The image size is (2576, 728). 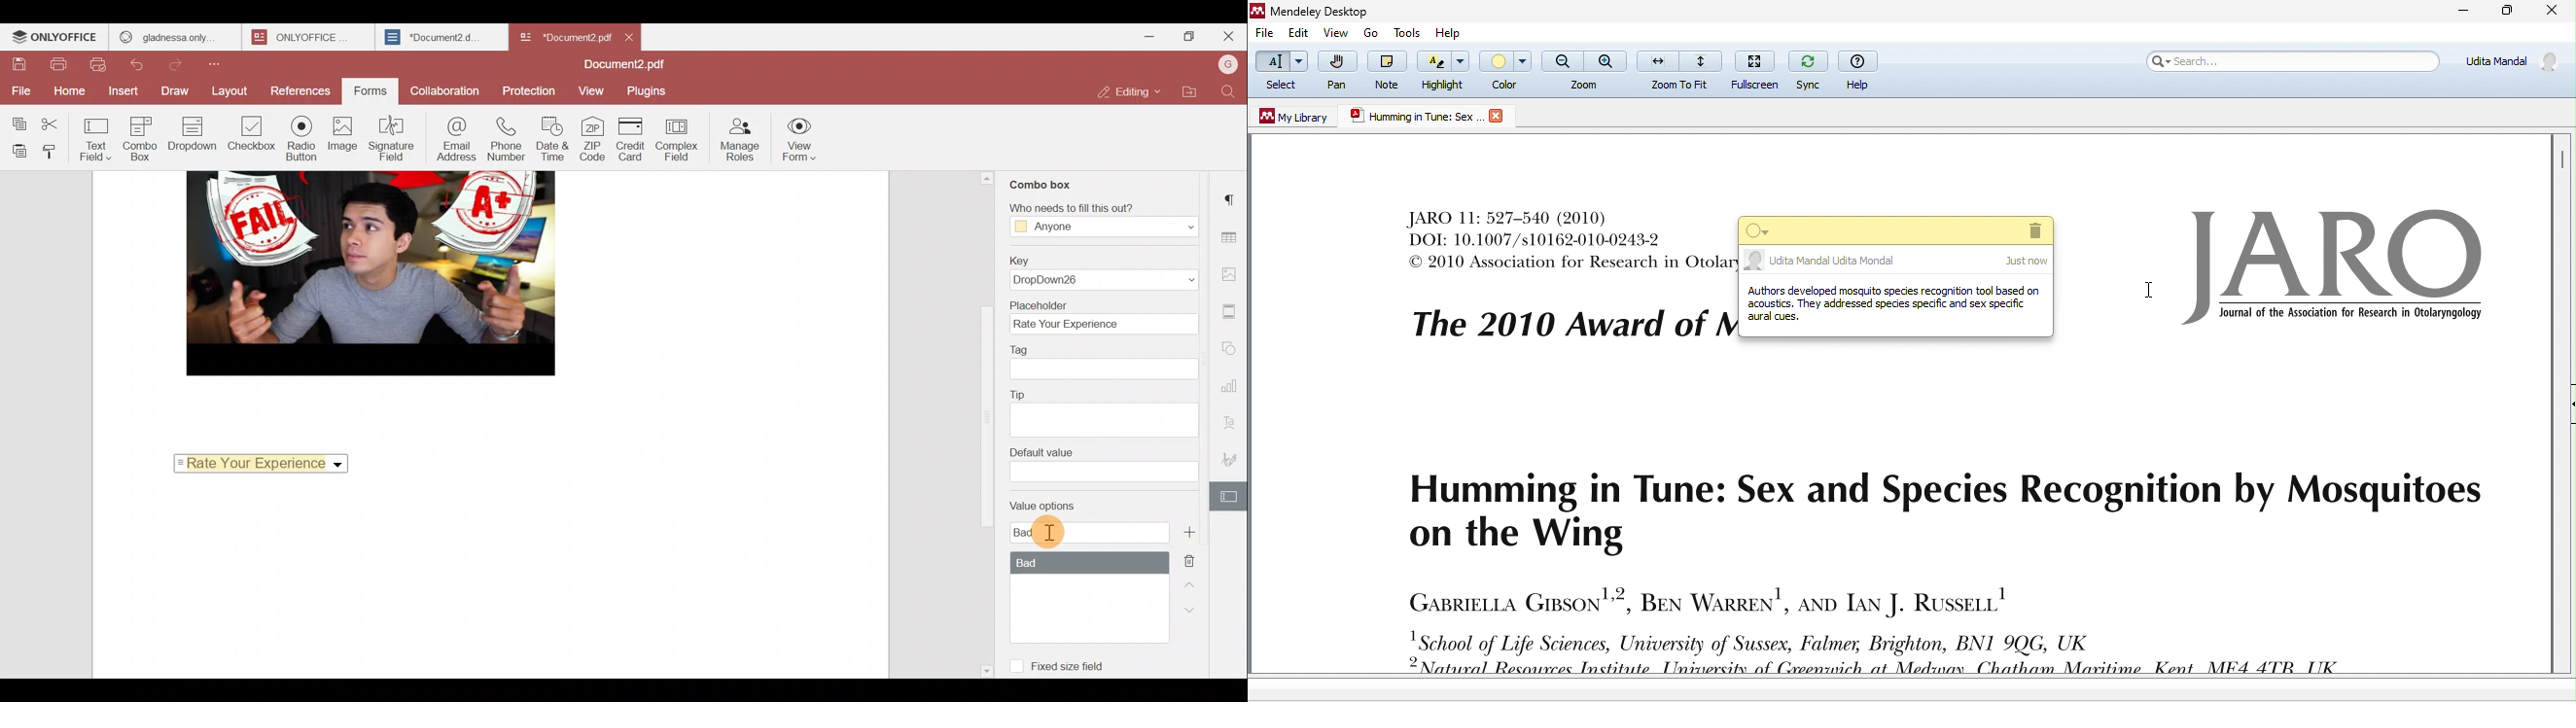 What do you see at coordinates (1760, 230) in the screenshot?
I see `dropdown` at bounding box center [1760, 230].